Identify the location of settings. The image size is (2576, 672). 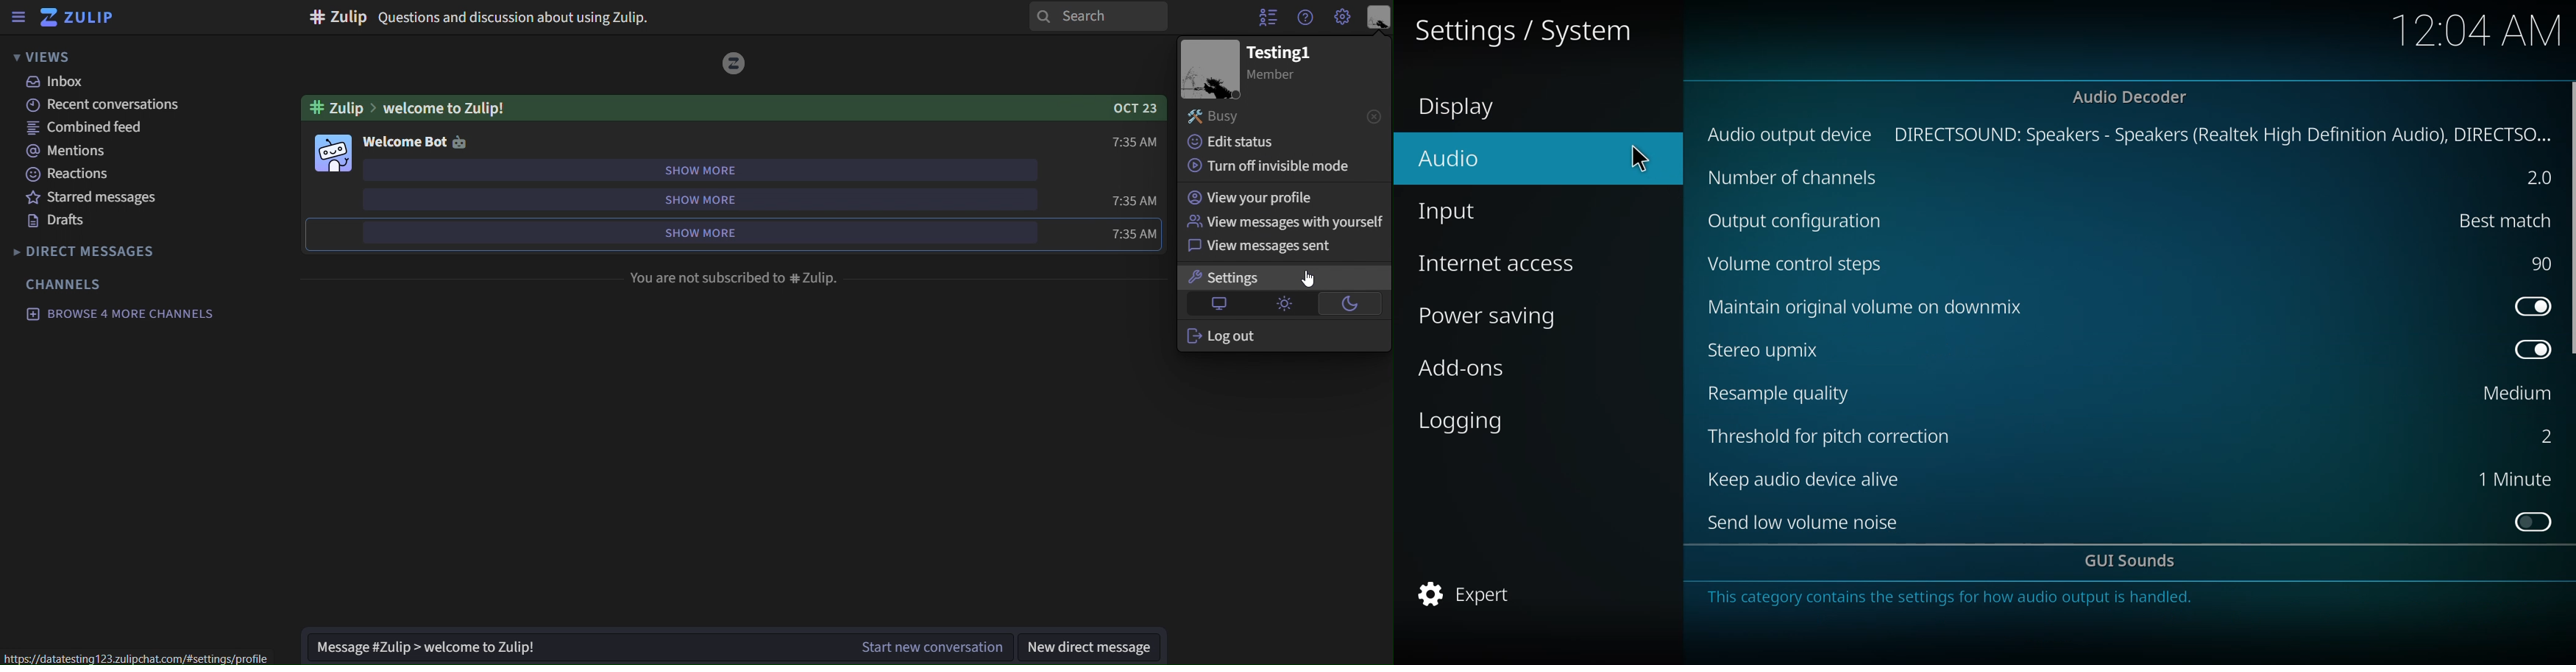
(1233, 277).